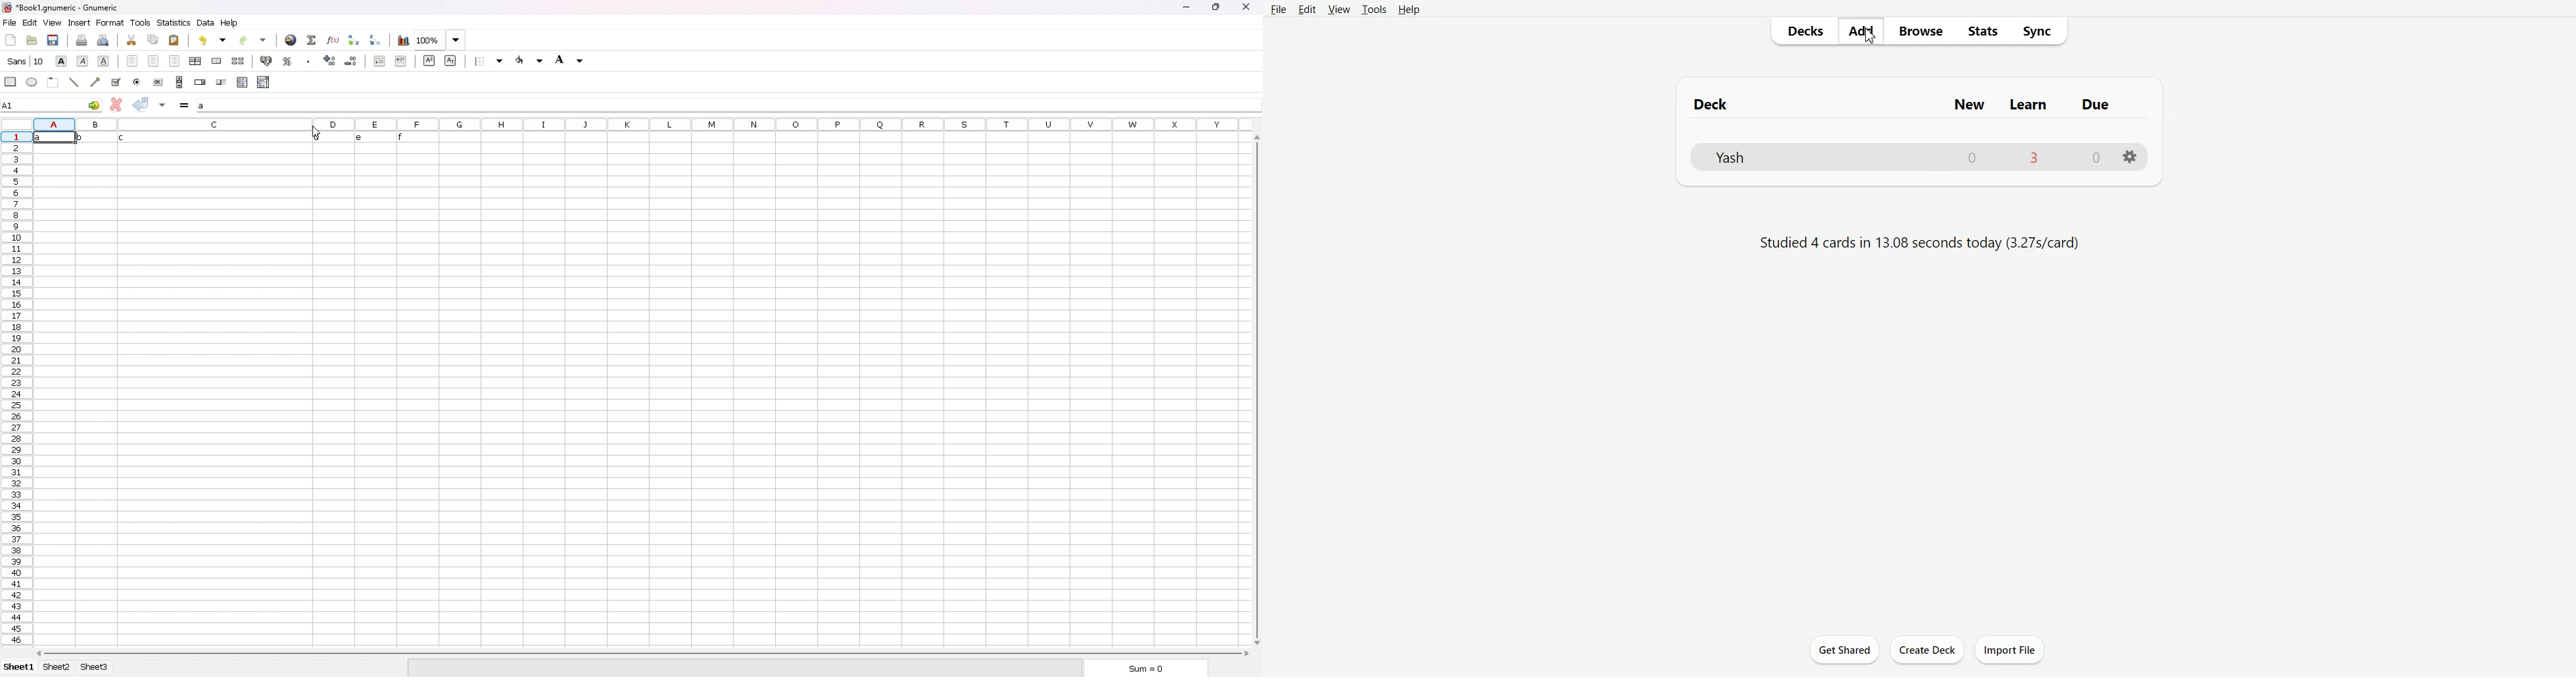 The width and height of the screenshot is (2576, 700). I want to click on File, so click(1279, 9).